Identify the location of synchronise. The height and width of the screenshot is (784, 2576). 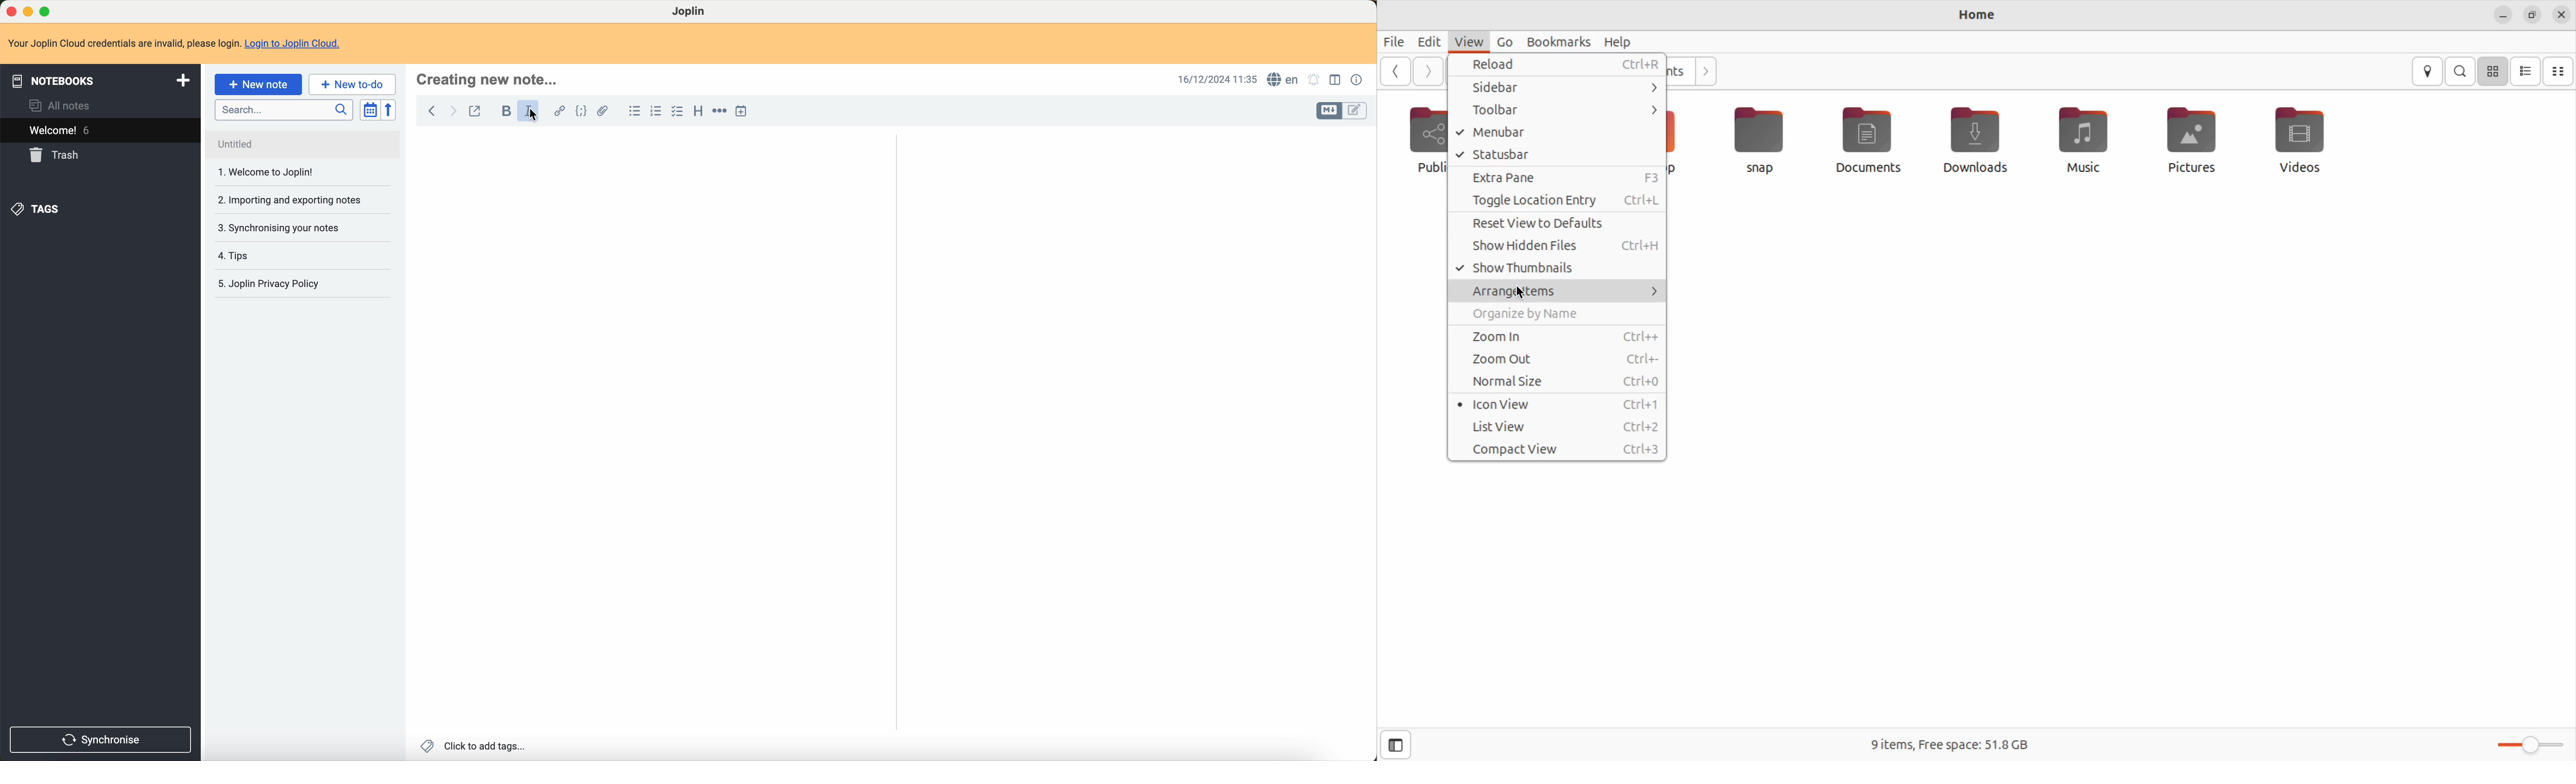
(102, 739).